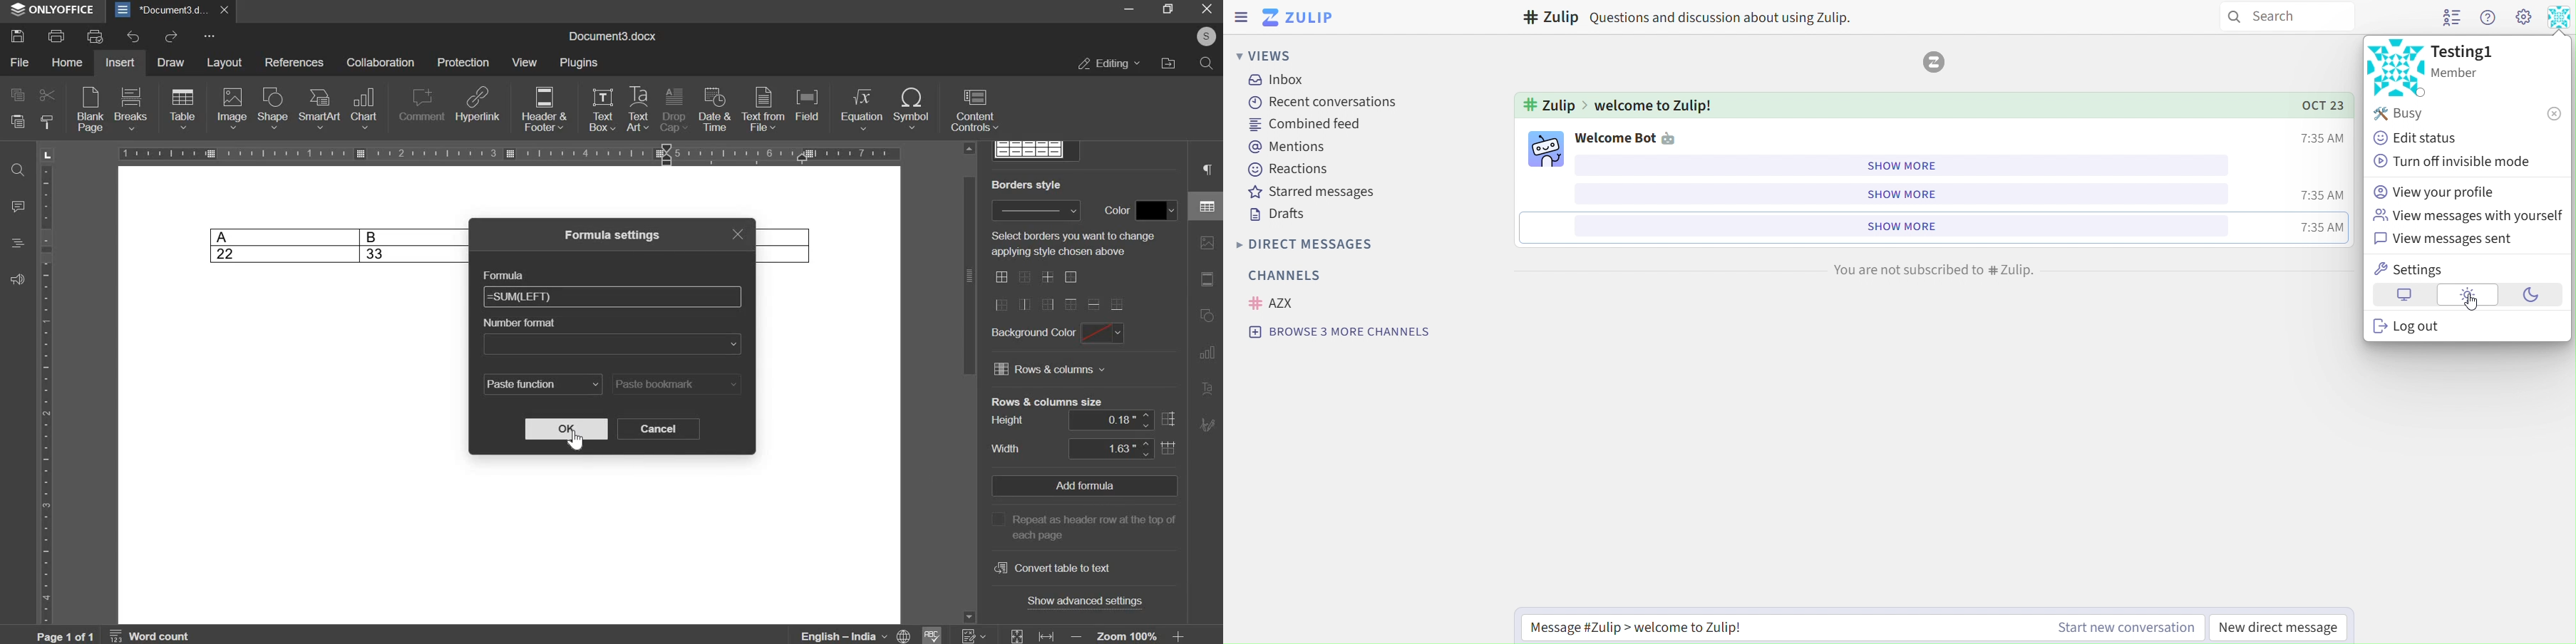 This screenshot has height=644, width=2576. I want to click on direct messages, so click(1329, 245).